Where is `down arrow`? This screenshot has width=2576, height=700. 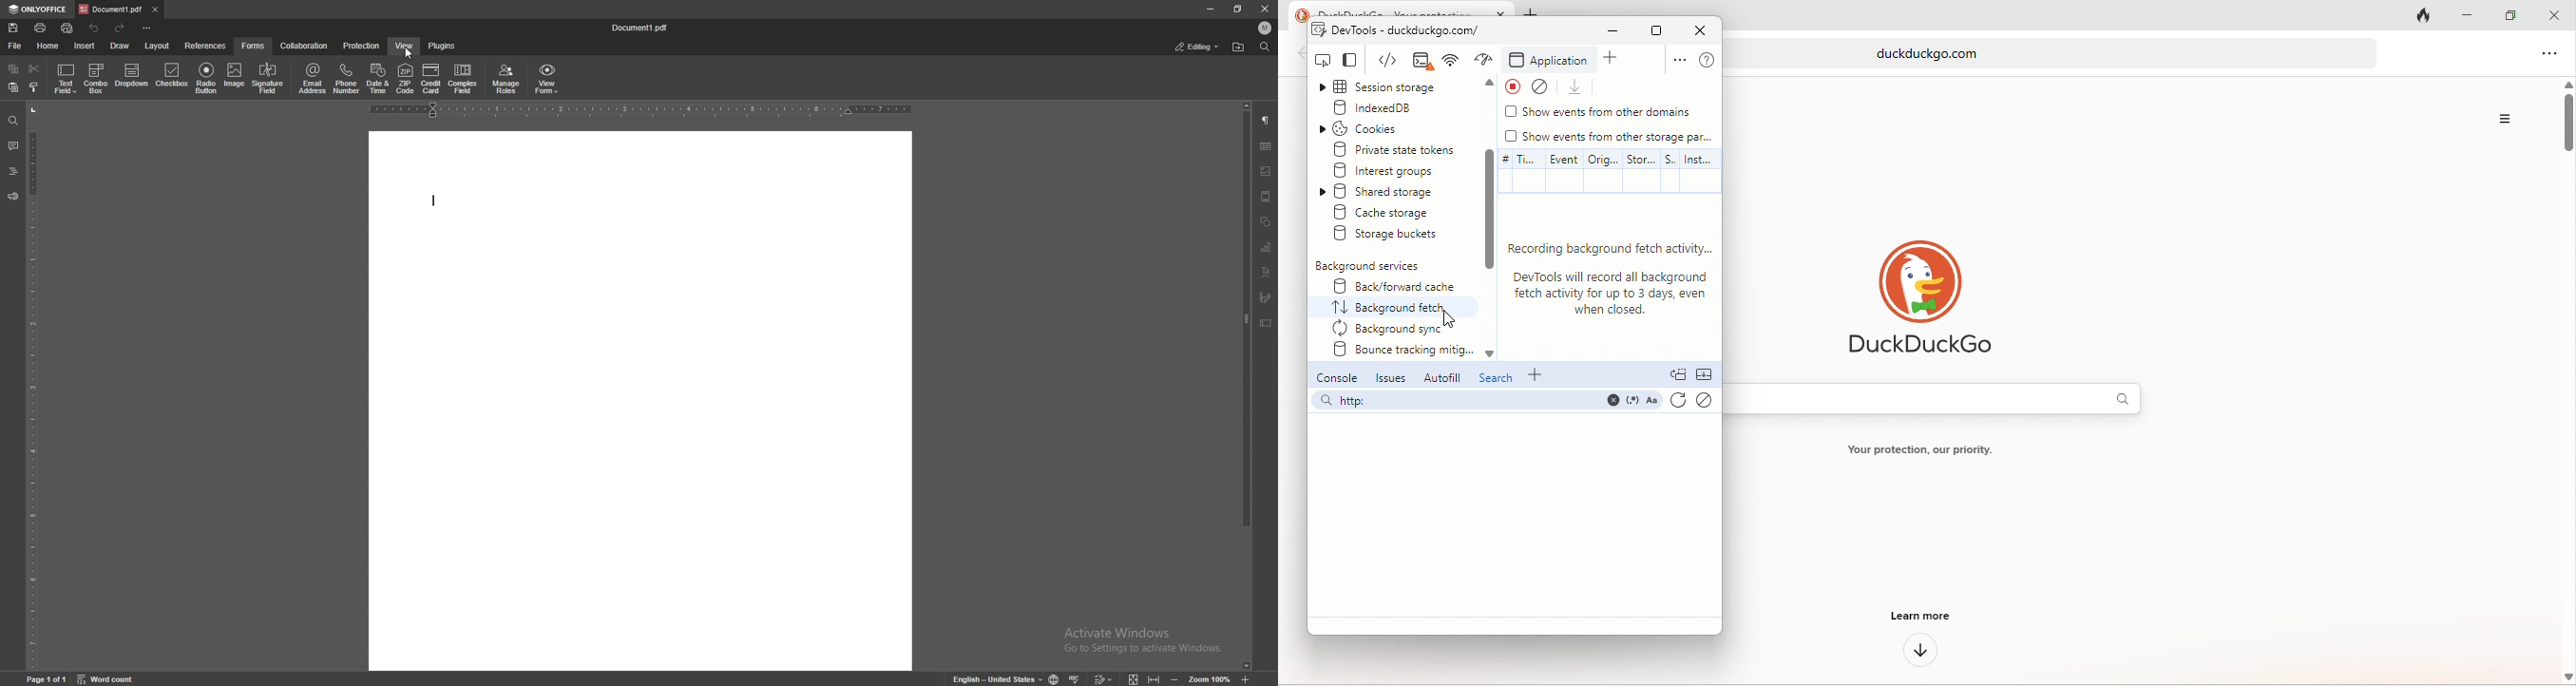
down arrow is located at coordinates (1916, 653).